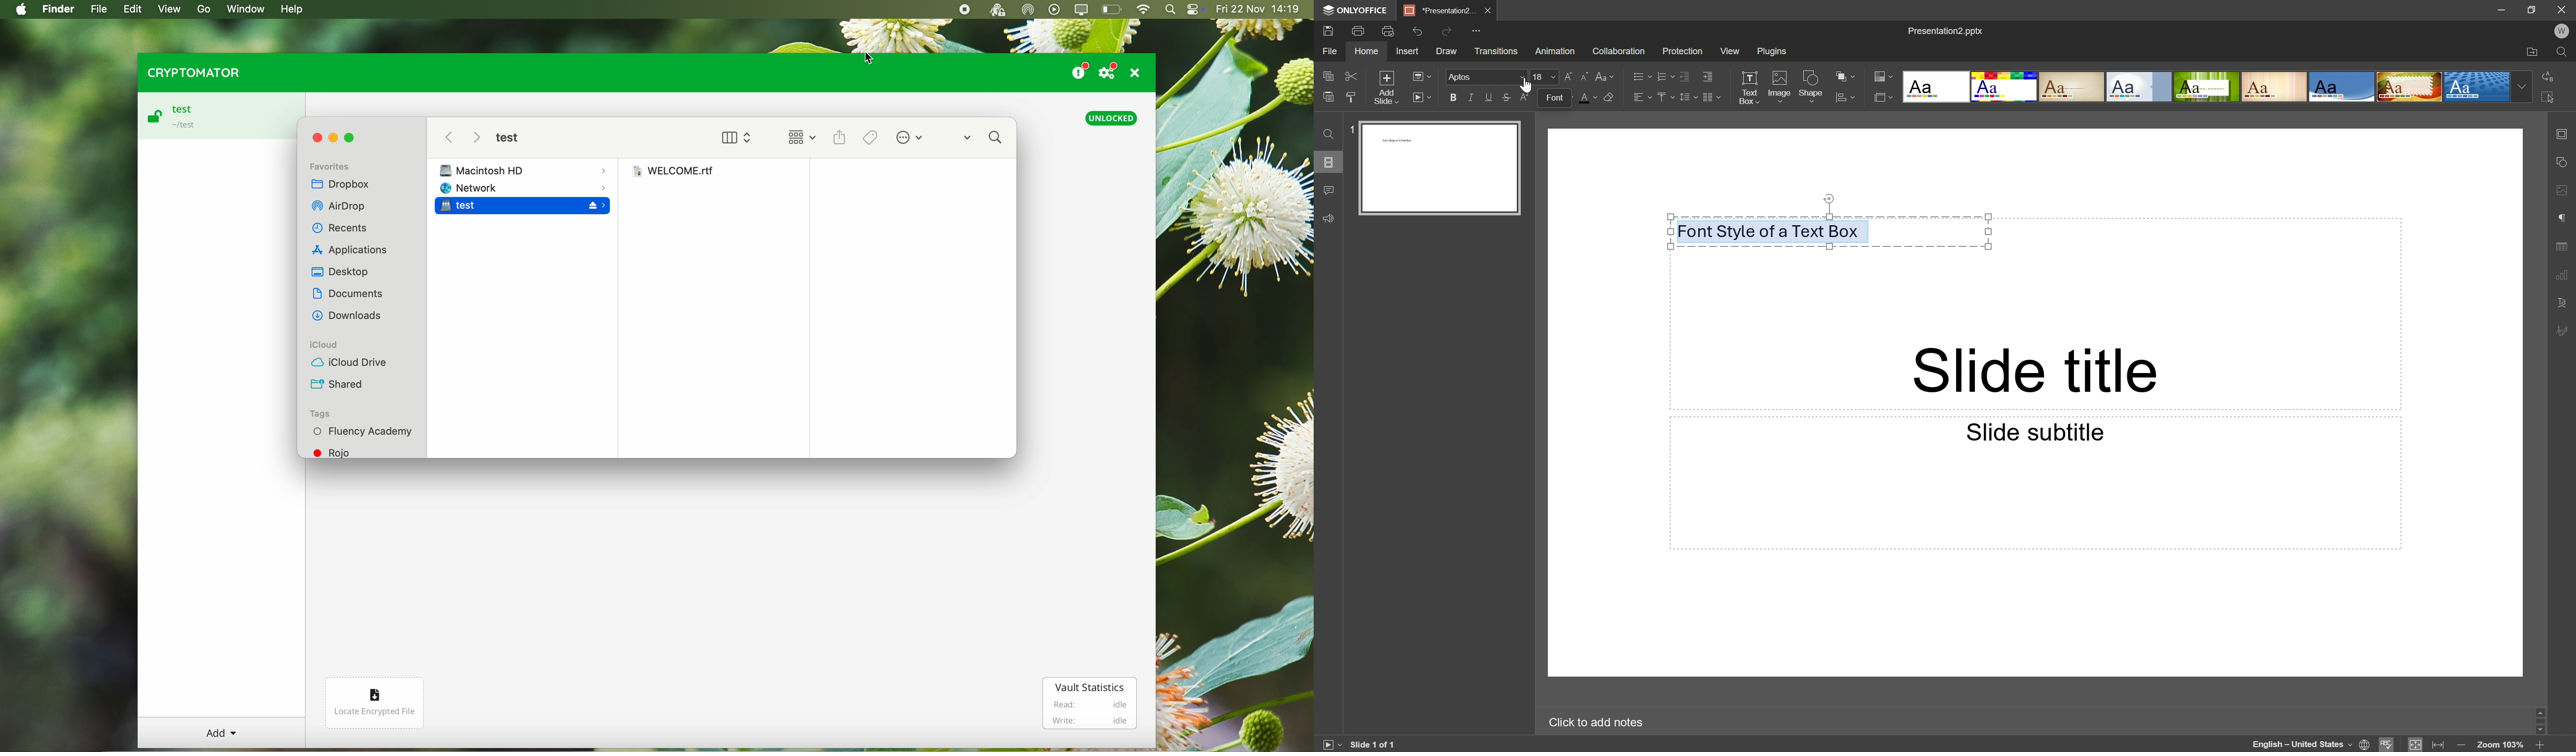  Describe the element at coordinates (1605, 75) in the screenshot. I see `Change case` at that location.